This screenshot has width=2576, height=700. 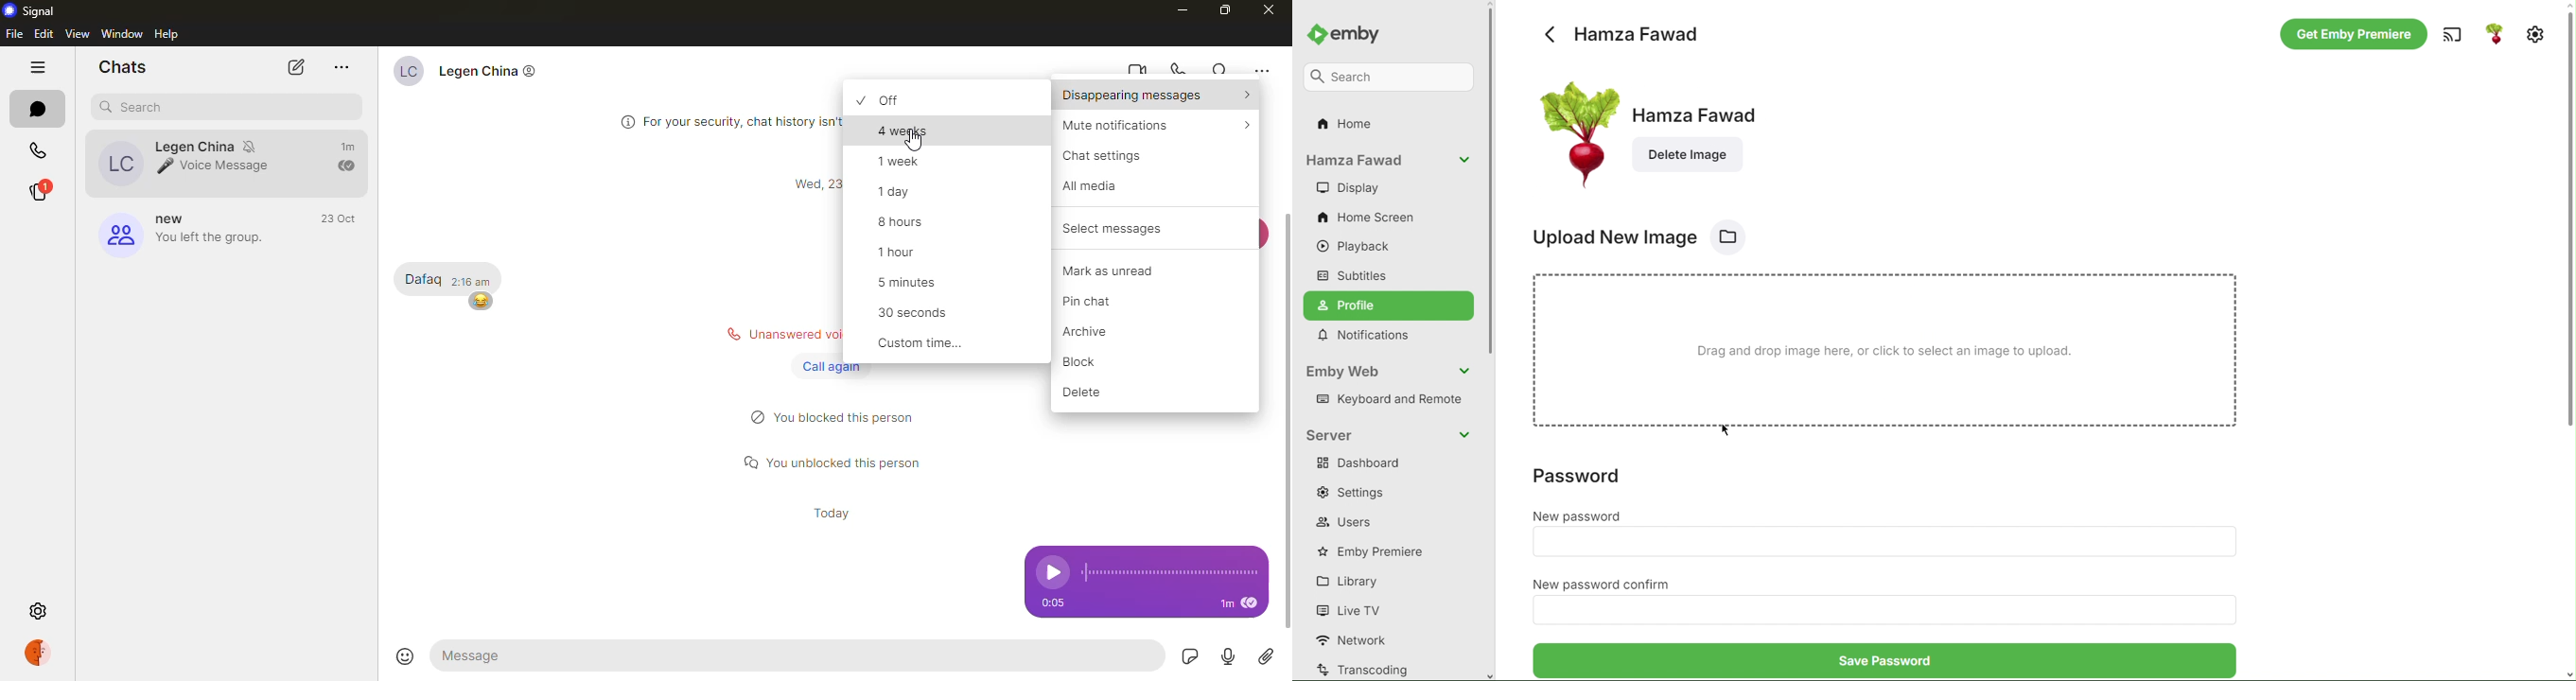 What do you see at coordinates (2535, 32) in the screenshot?
I see `Settings` at bounding box center [2535, 32].